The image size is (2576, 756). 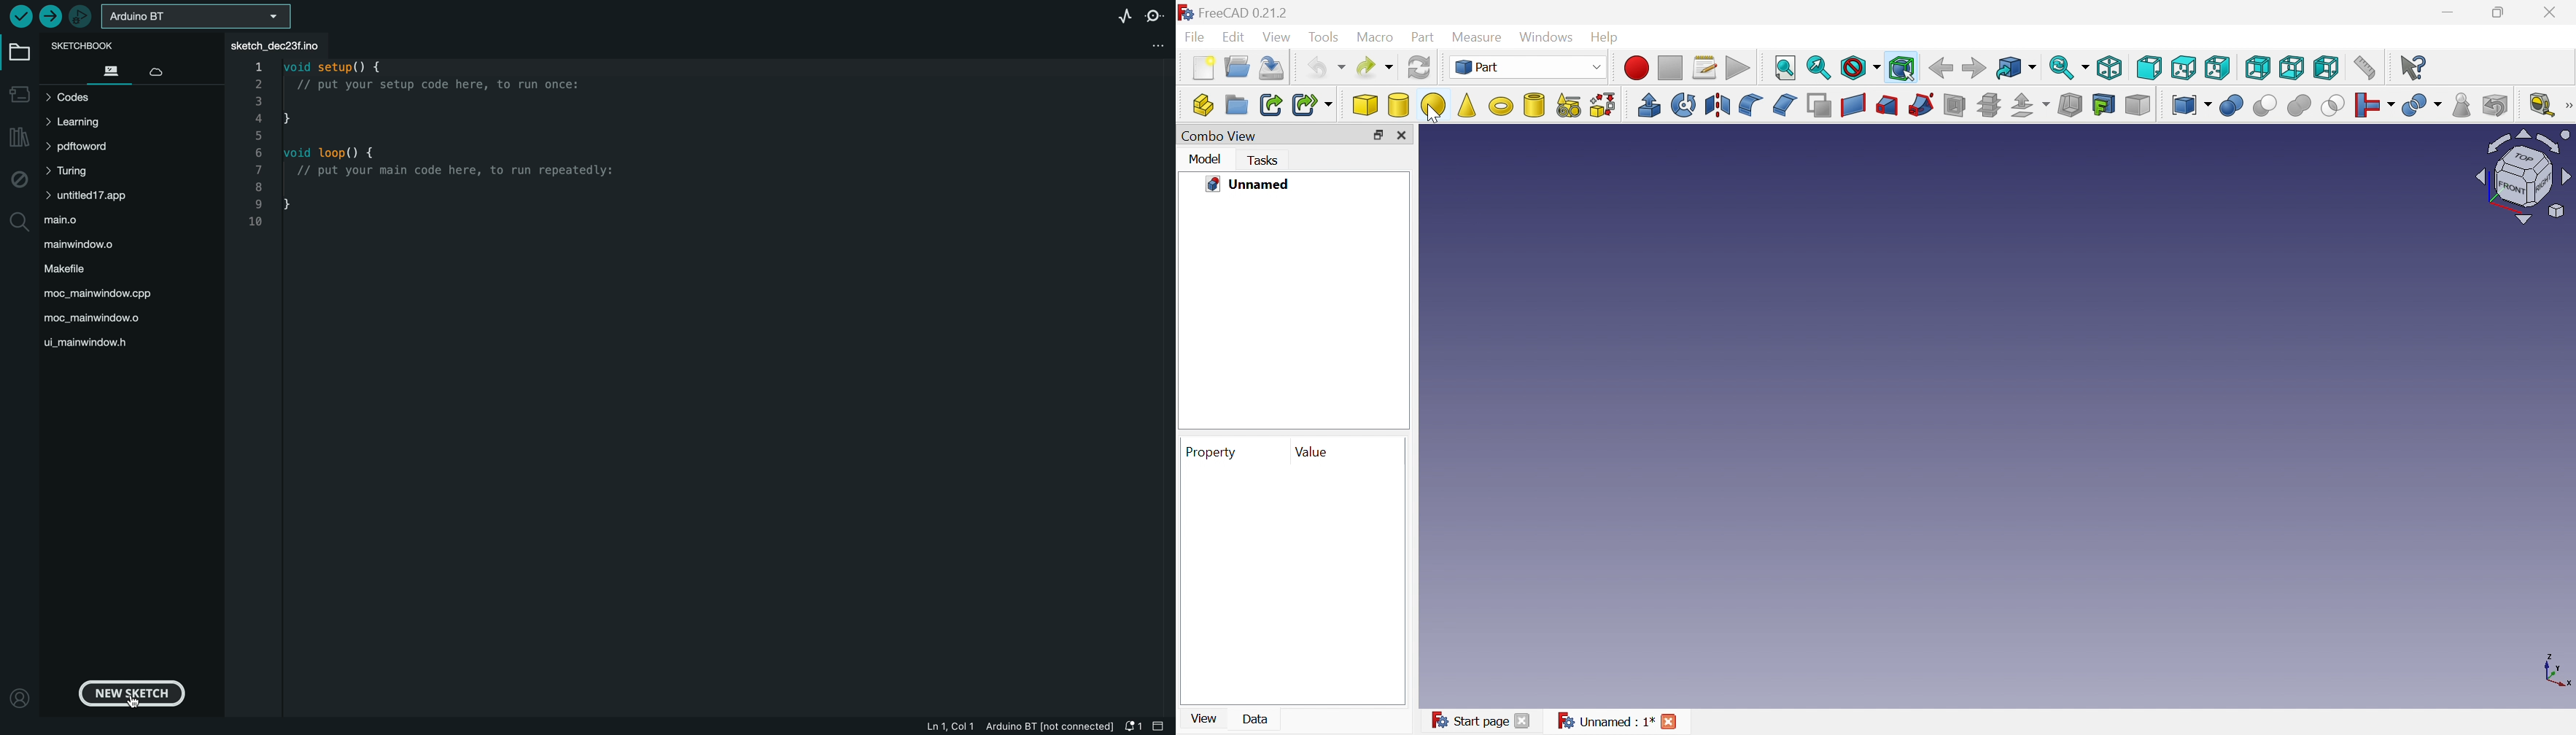 I want to click on Minimize, so click(x=2453, y=14).